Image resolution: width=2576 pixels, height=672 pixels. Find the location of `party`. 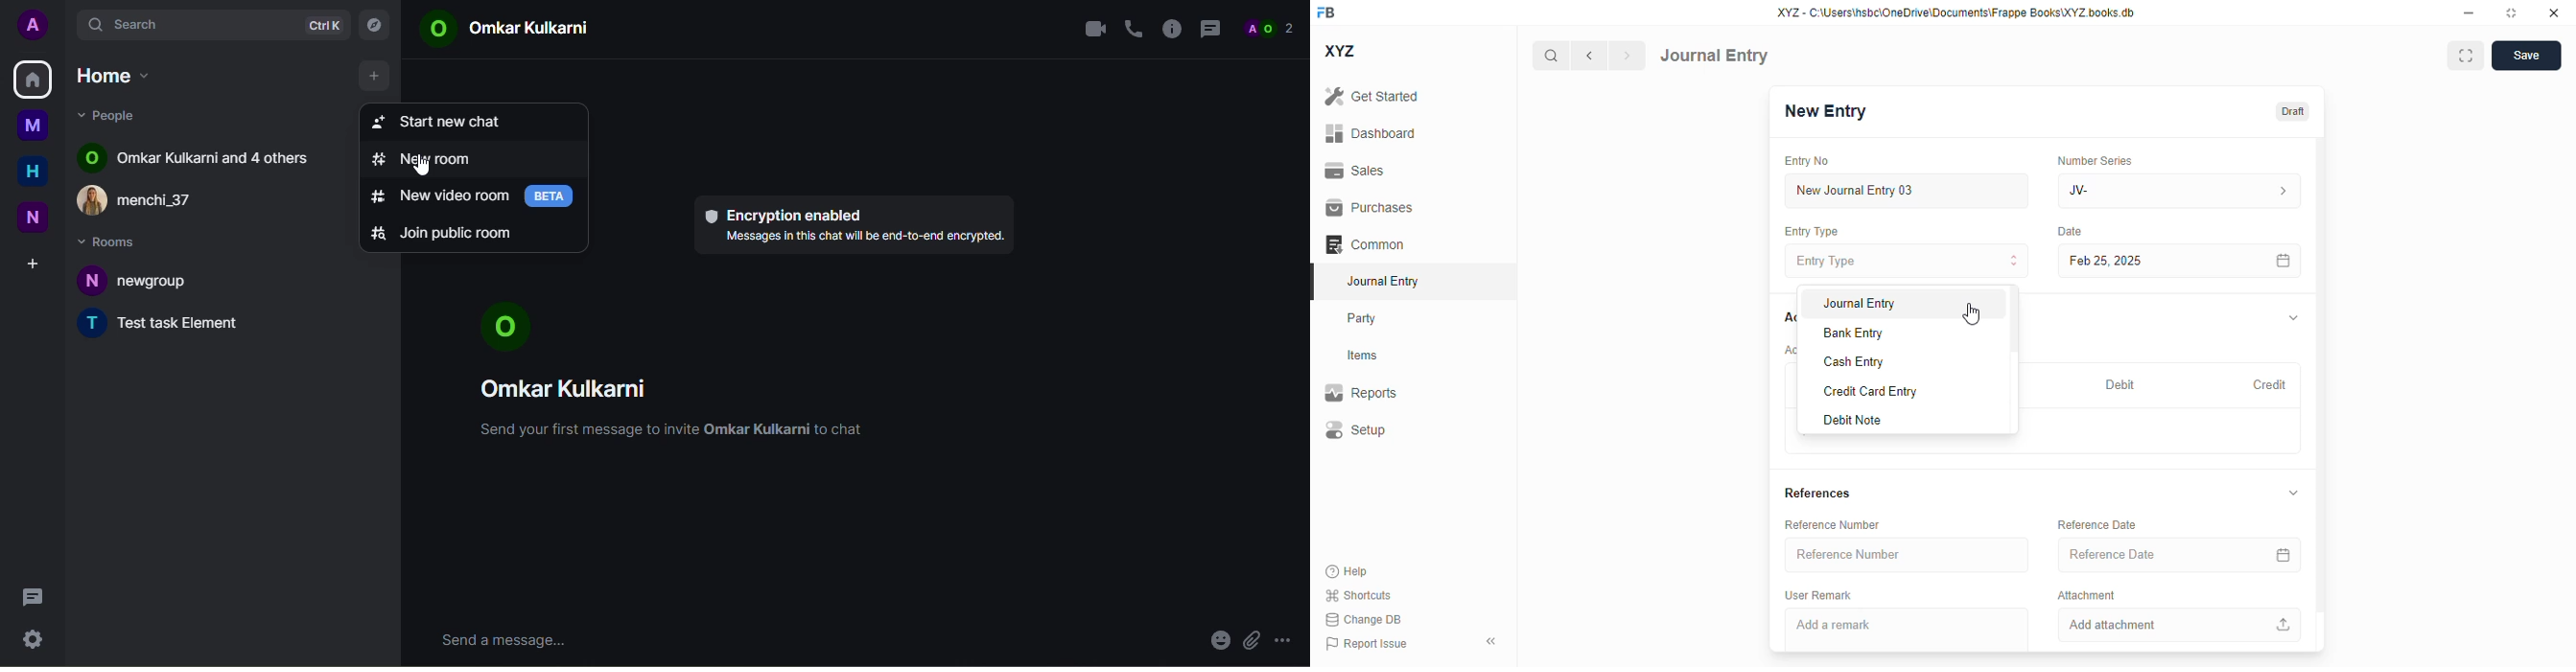

party is located at coordinates (1362, 319).